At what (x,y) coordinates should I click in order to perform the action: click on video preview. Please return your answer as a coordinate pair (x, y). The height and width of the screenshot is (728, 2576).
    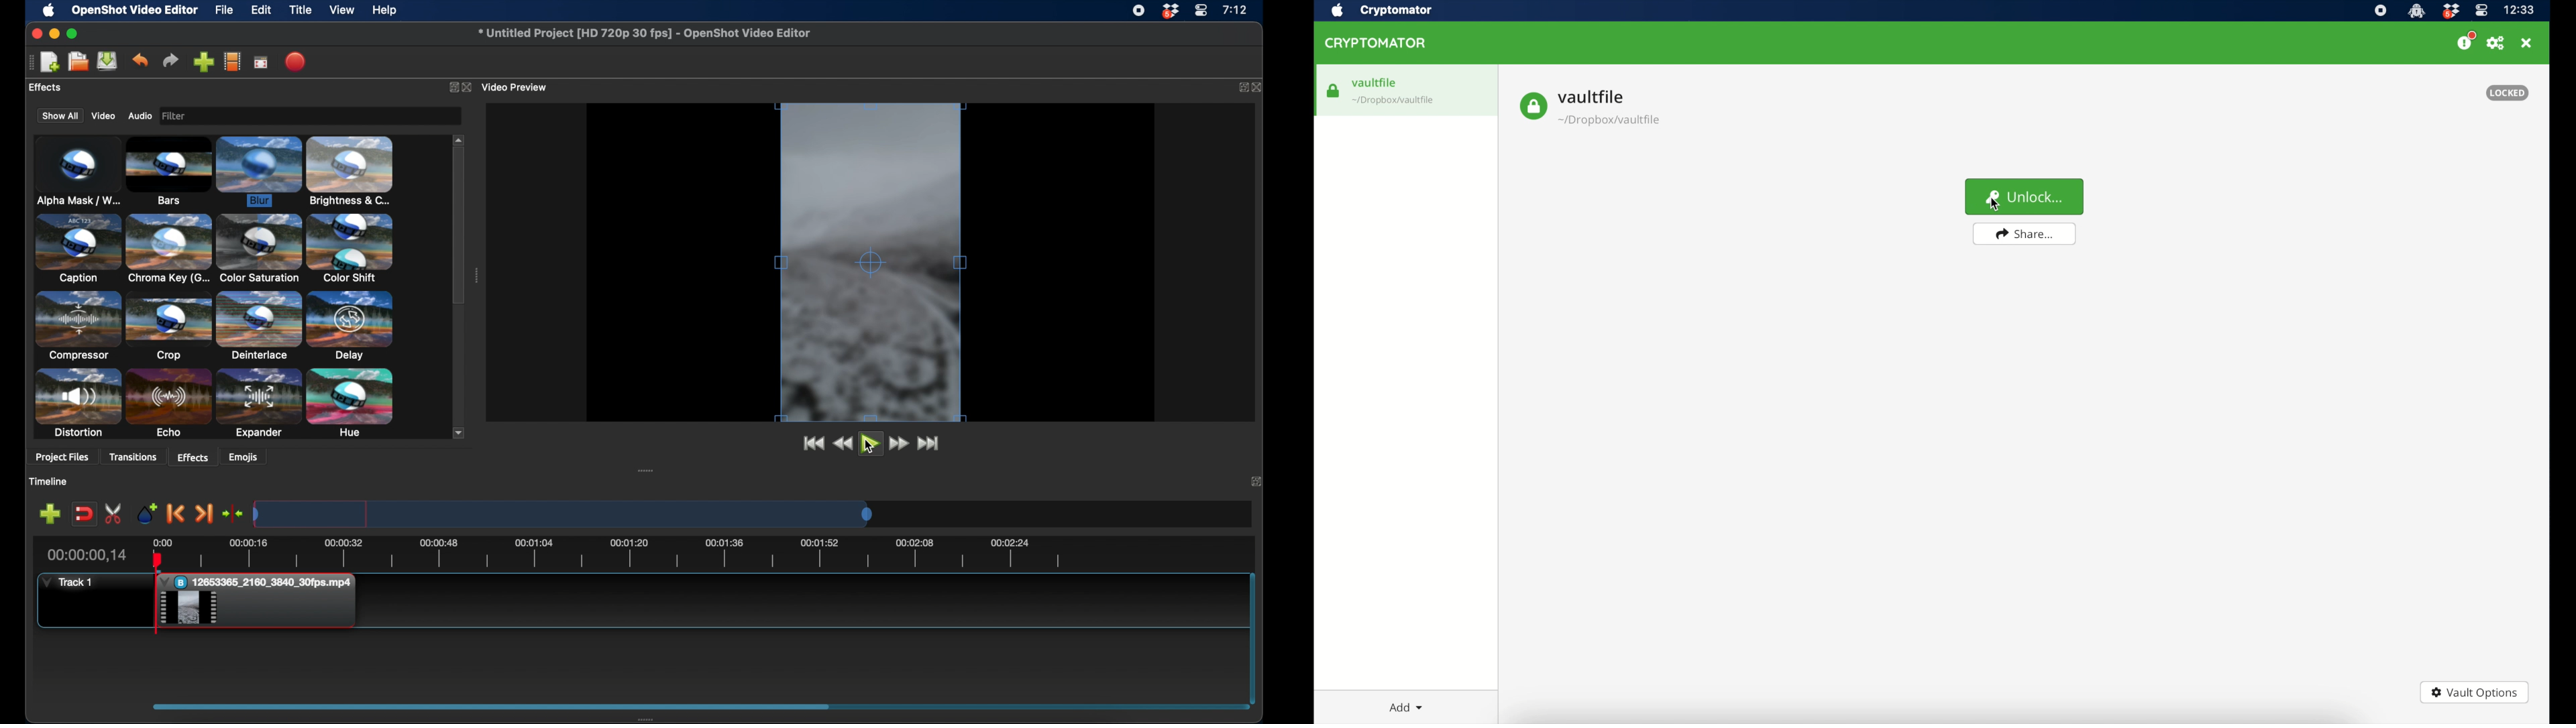
    Looking at the image, I should click on (519, 86).